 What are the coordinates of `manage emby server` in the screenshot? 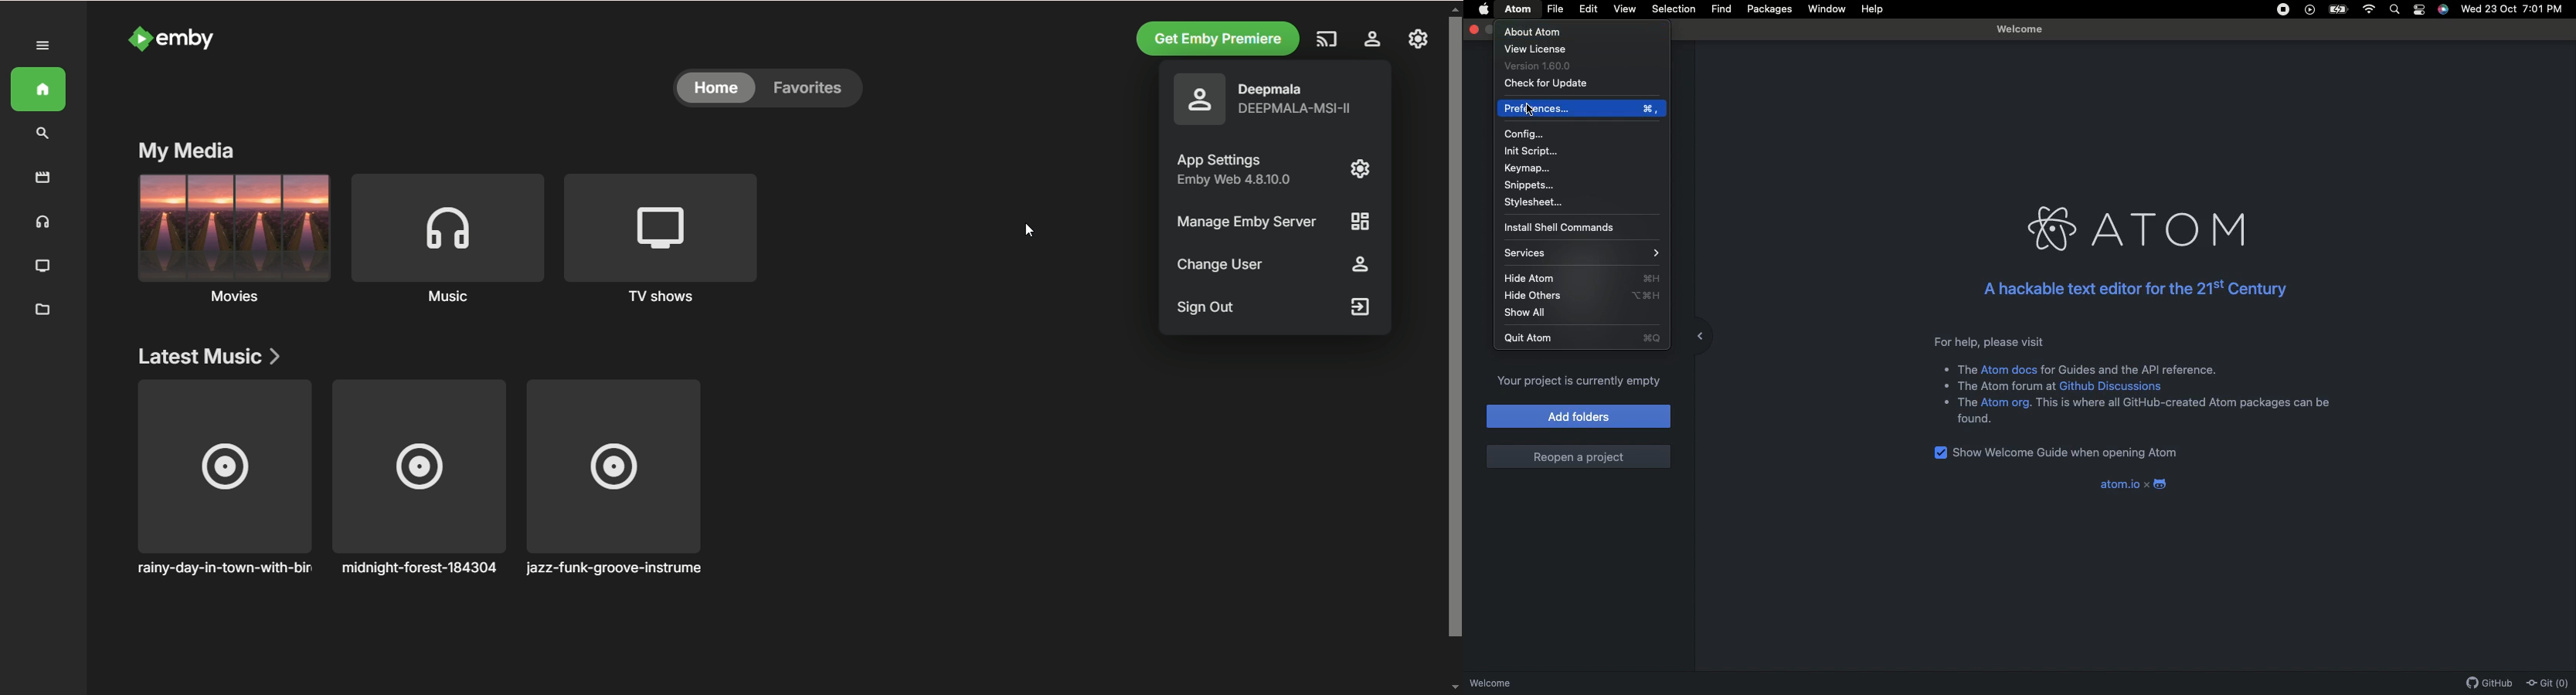 It's located at (1375, 39).